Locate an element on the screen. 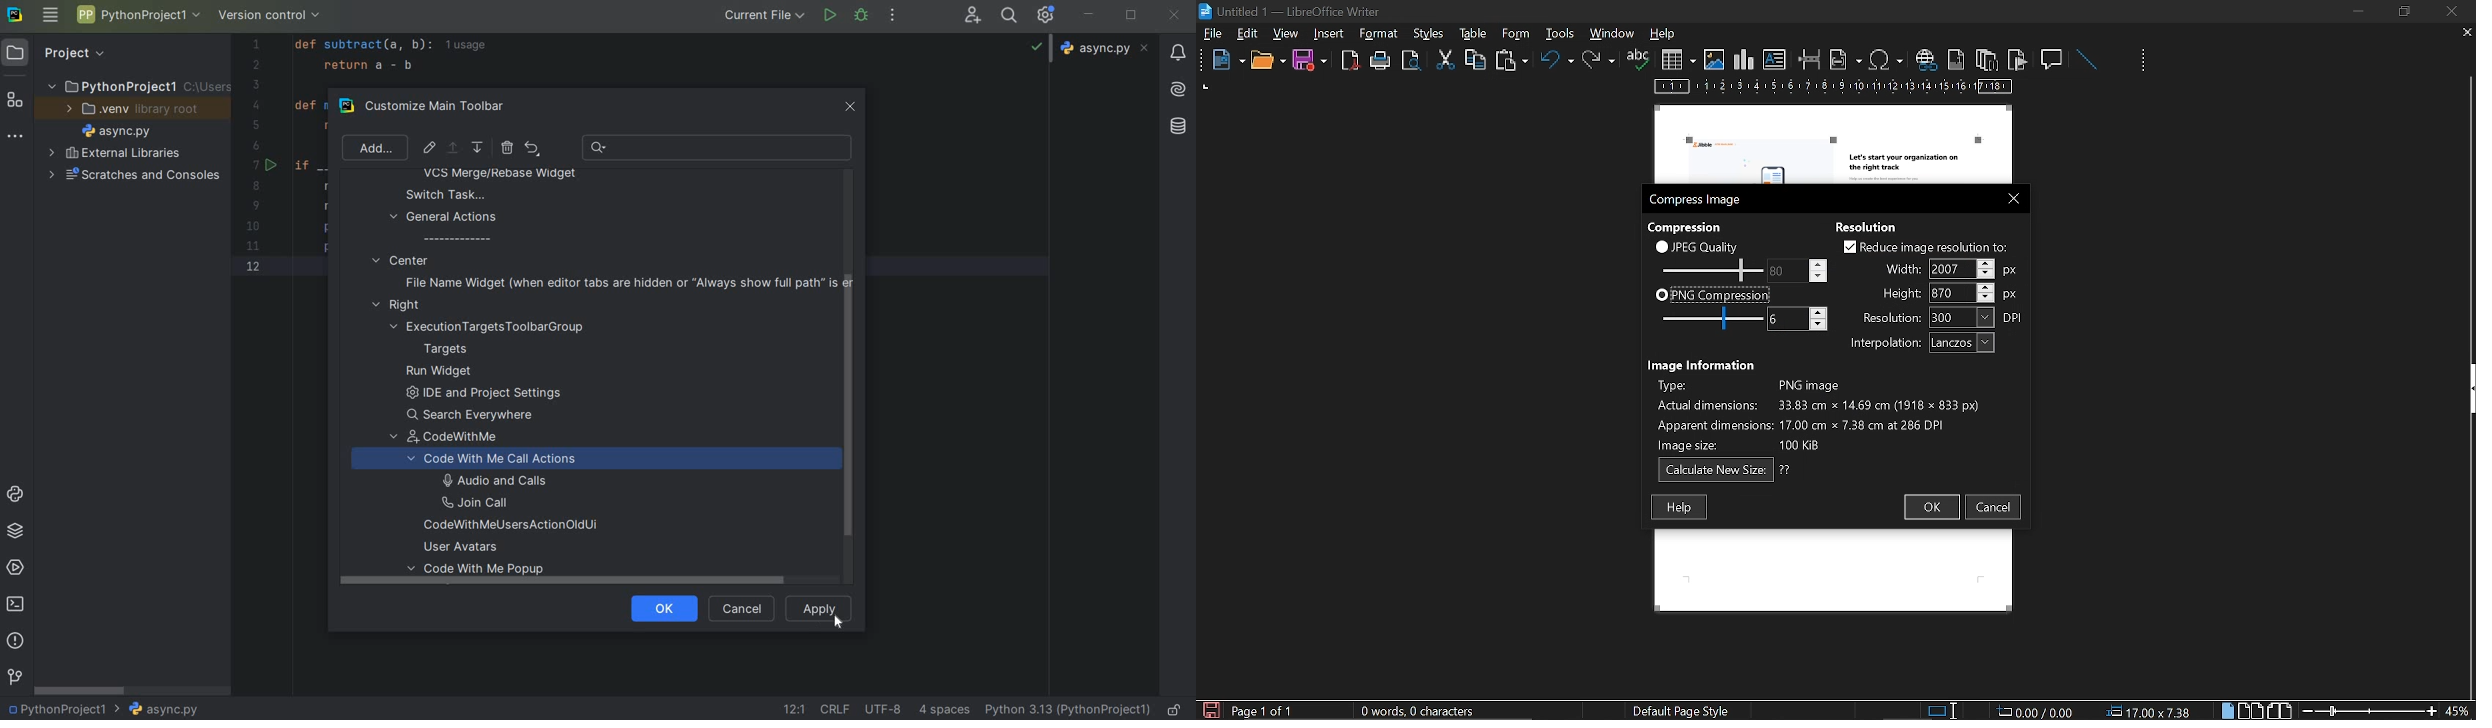 The height and width of the screenshot is (728, 2492). CUSTOMIZE MAIN TOOLBAR is located at coordinates (444, 107).